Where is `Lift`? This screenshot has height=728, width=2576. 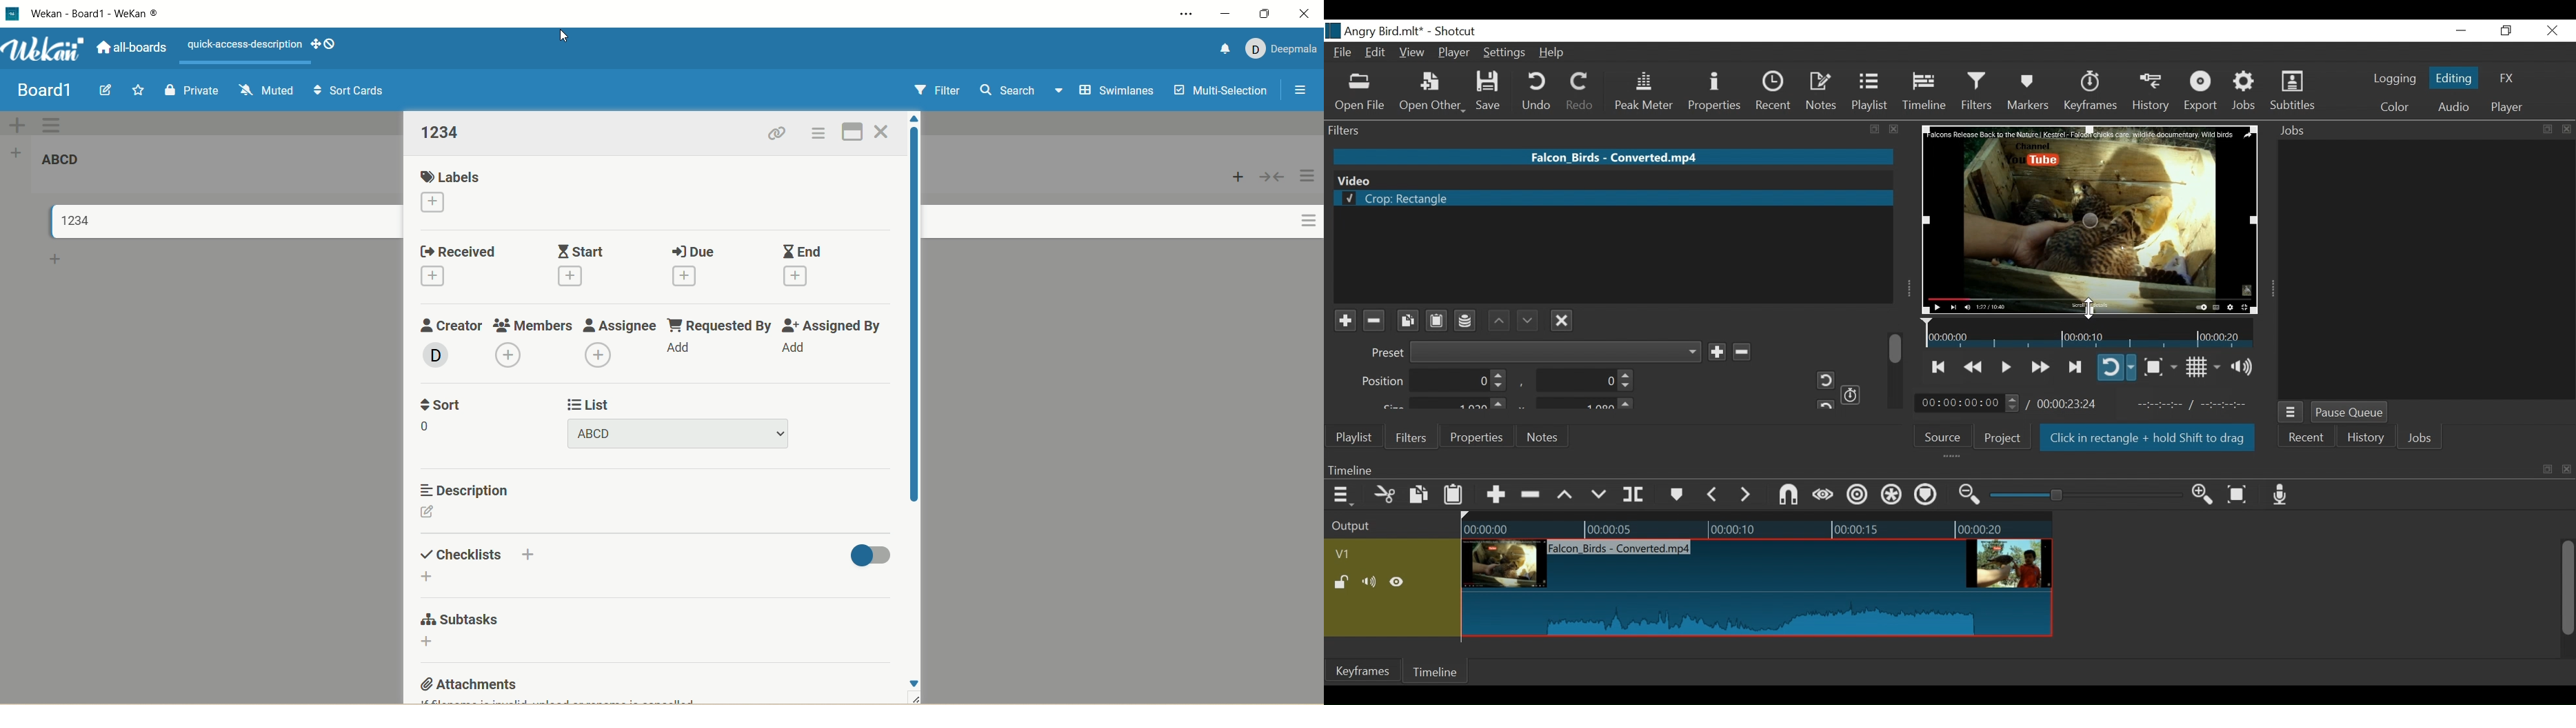
Lift is located at coordinates (1567, 495).